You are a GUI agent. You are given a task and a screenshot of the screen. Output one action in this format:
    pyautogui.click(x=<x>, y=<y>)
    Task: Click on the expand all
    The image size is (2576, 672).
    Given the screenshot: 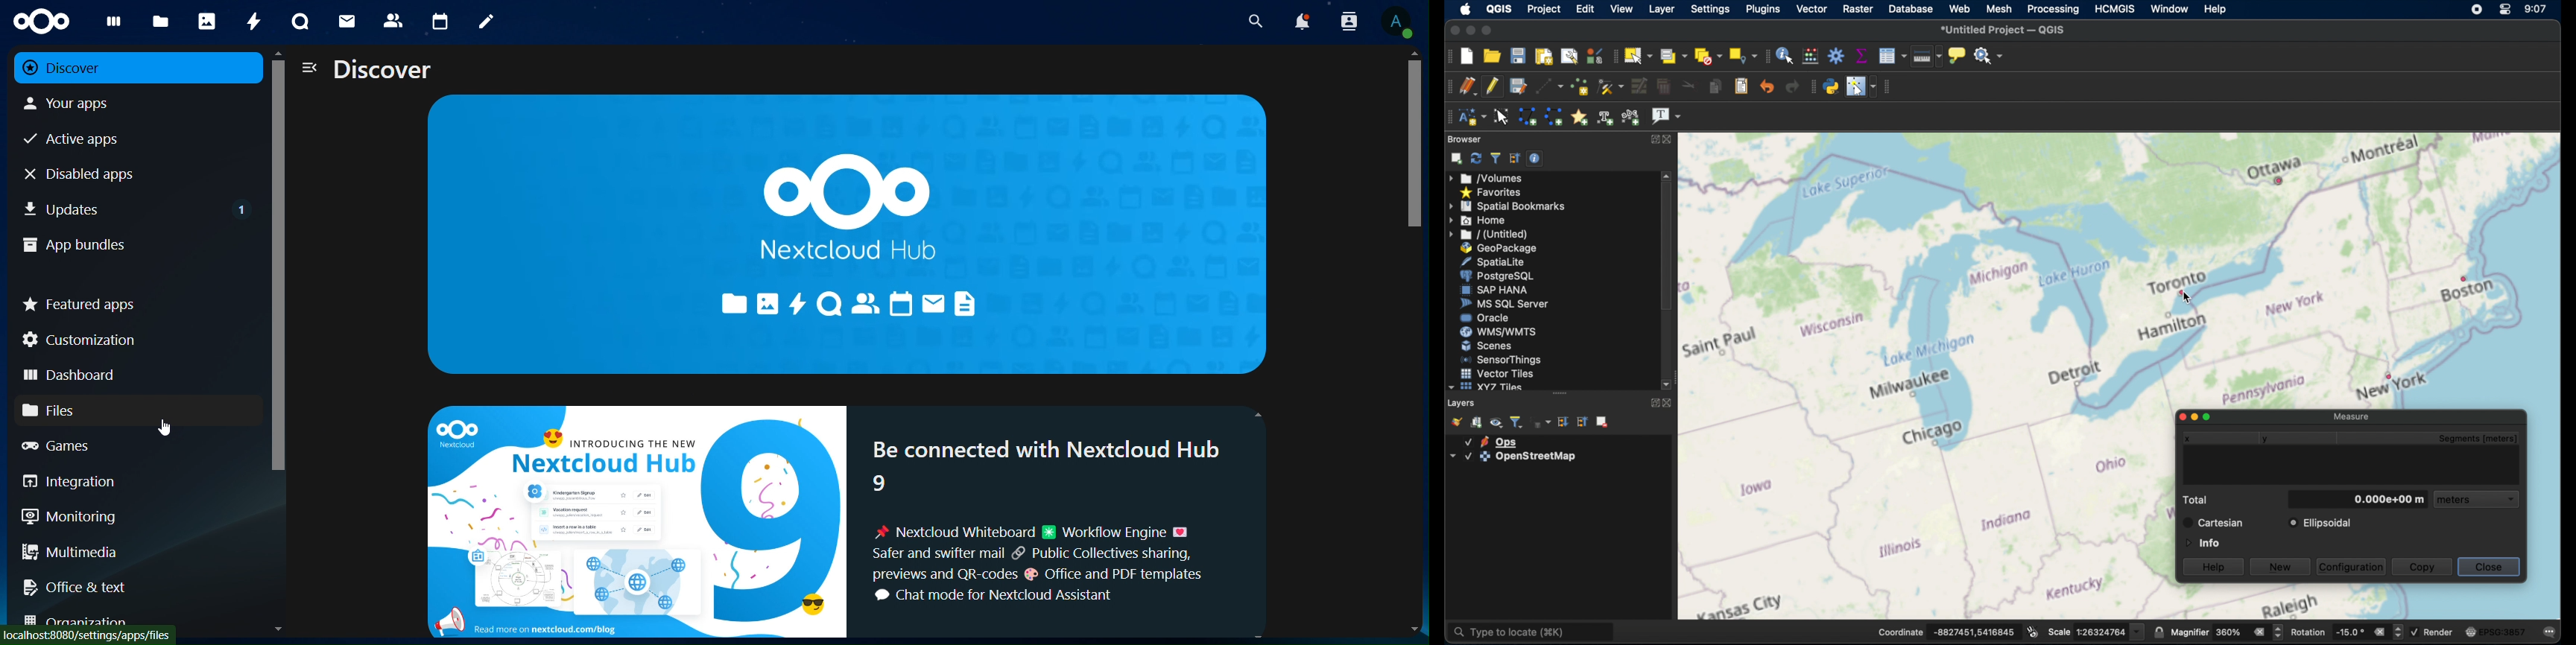 What is the action you would take?
    pyautogui.click(x=1564, y=422)
    